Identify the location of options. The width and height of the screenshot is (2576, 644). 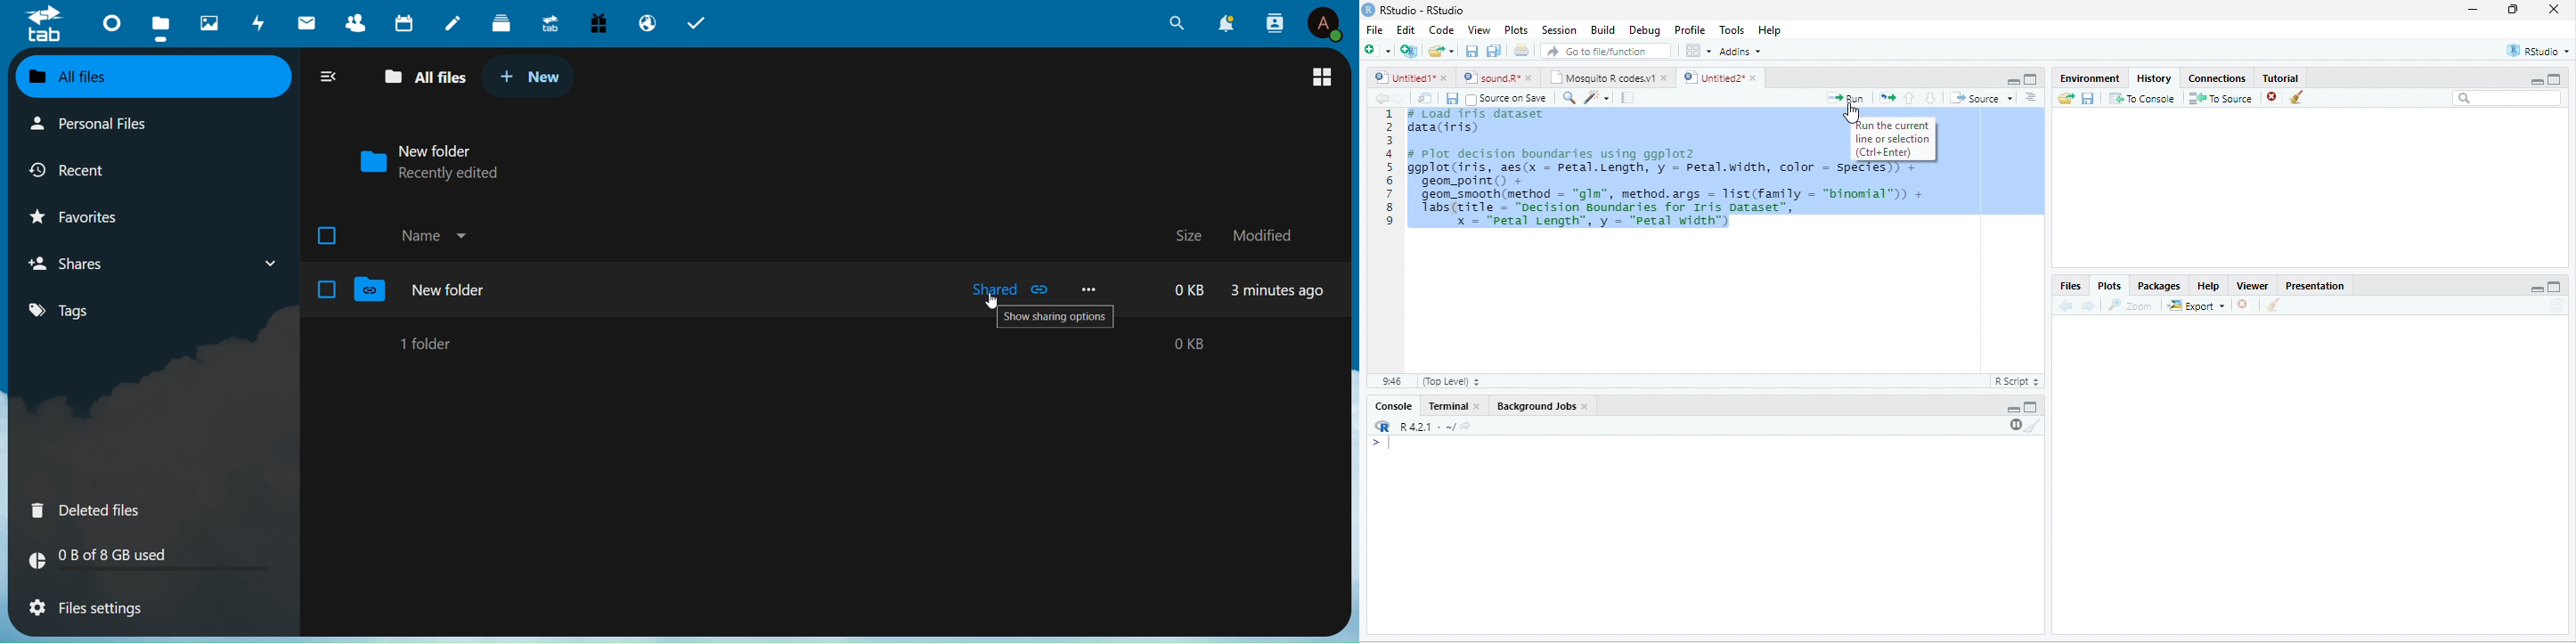
(1699, 51).